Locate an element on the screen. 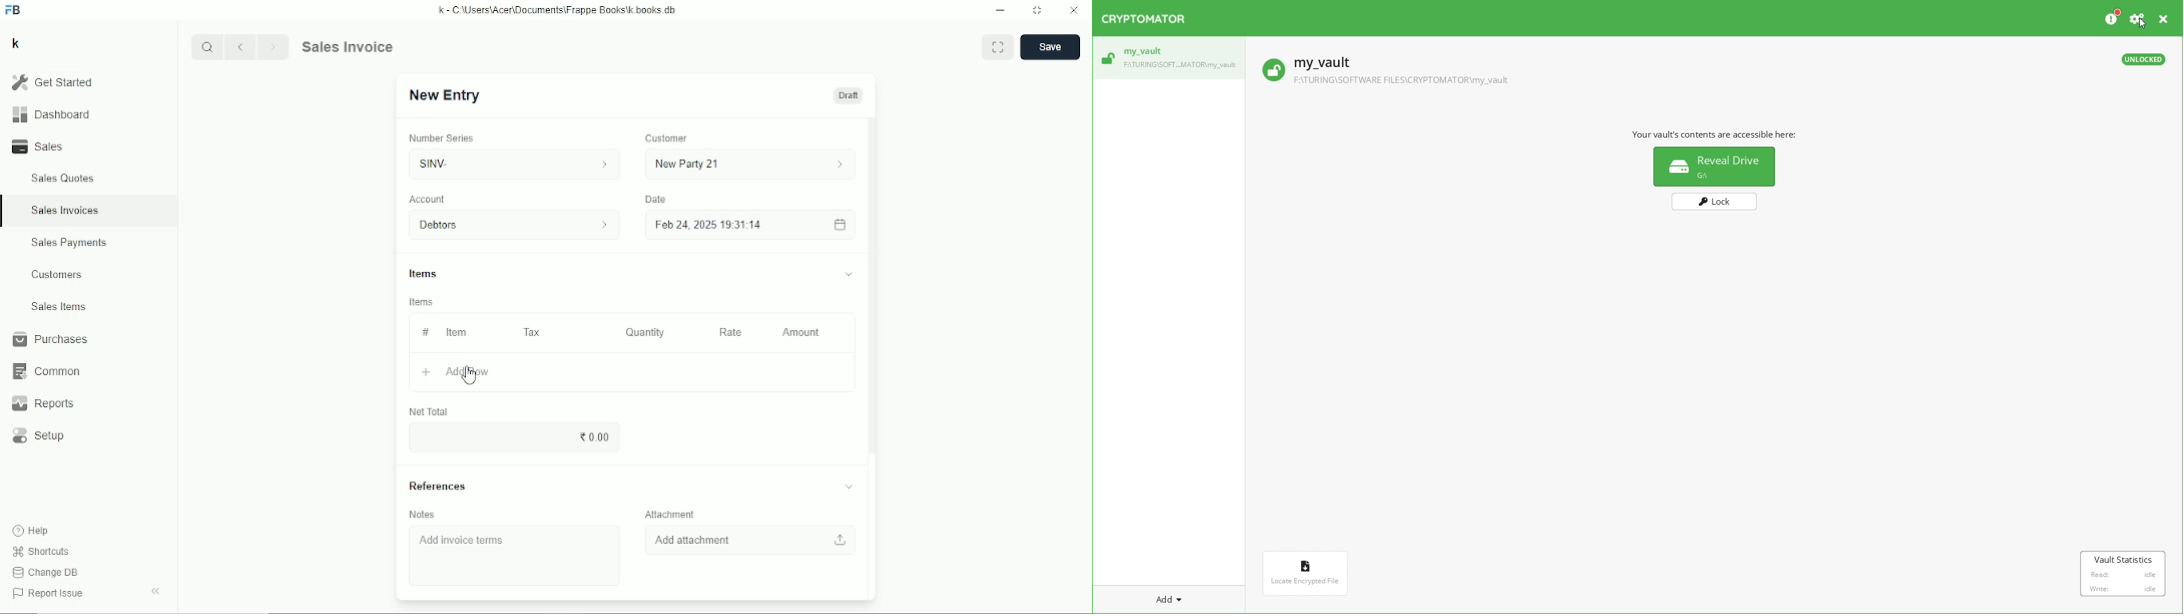  Help is located at coordinates (32, 530).